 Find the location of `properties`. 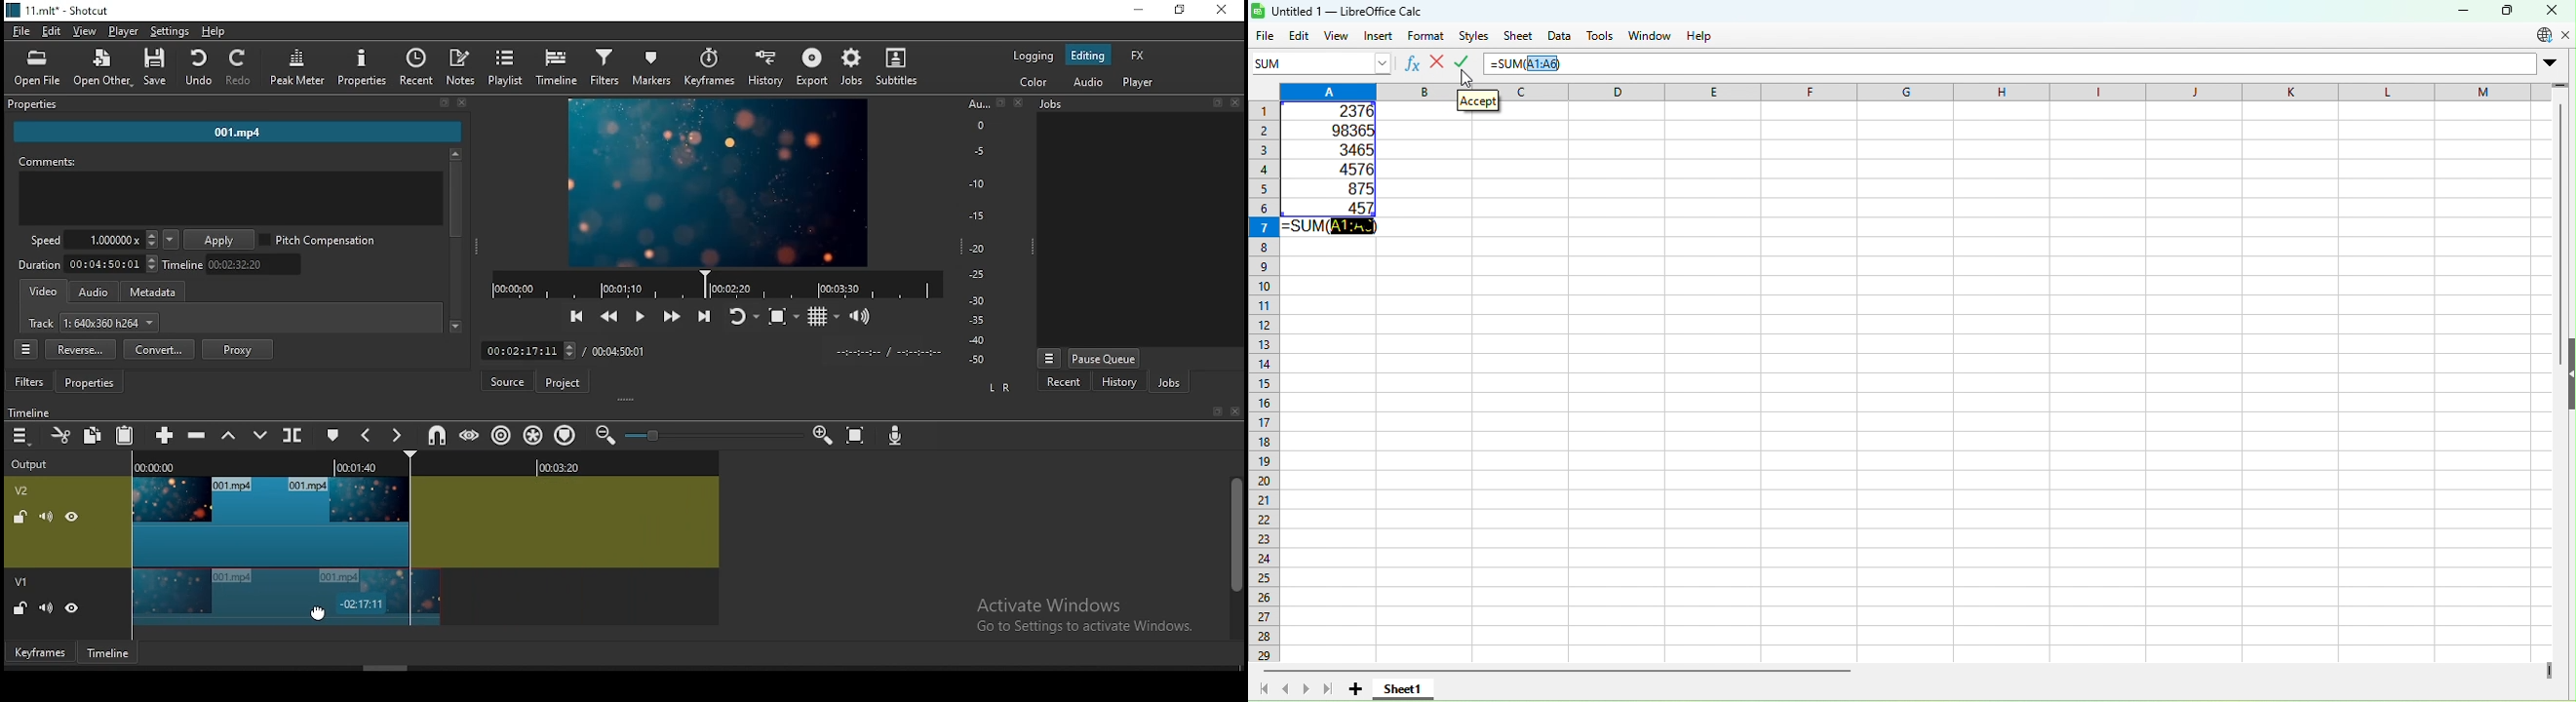

properties is located at coordinates (363, 67).